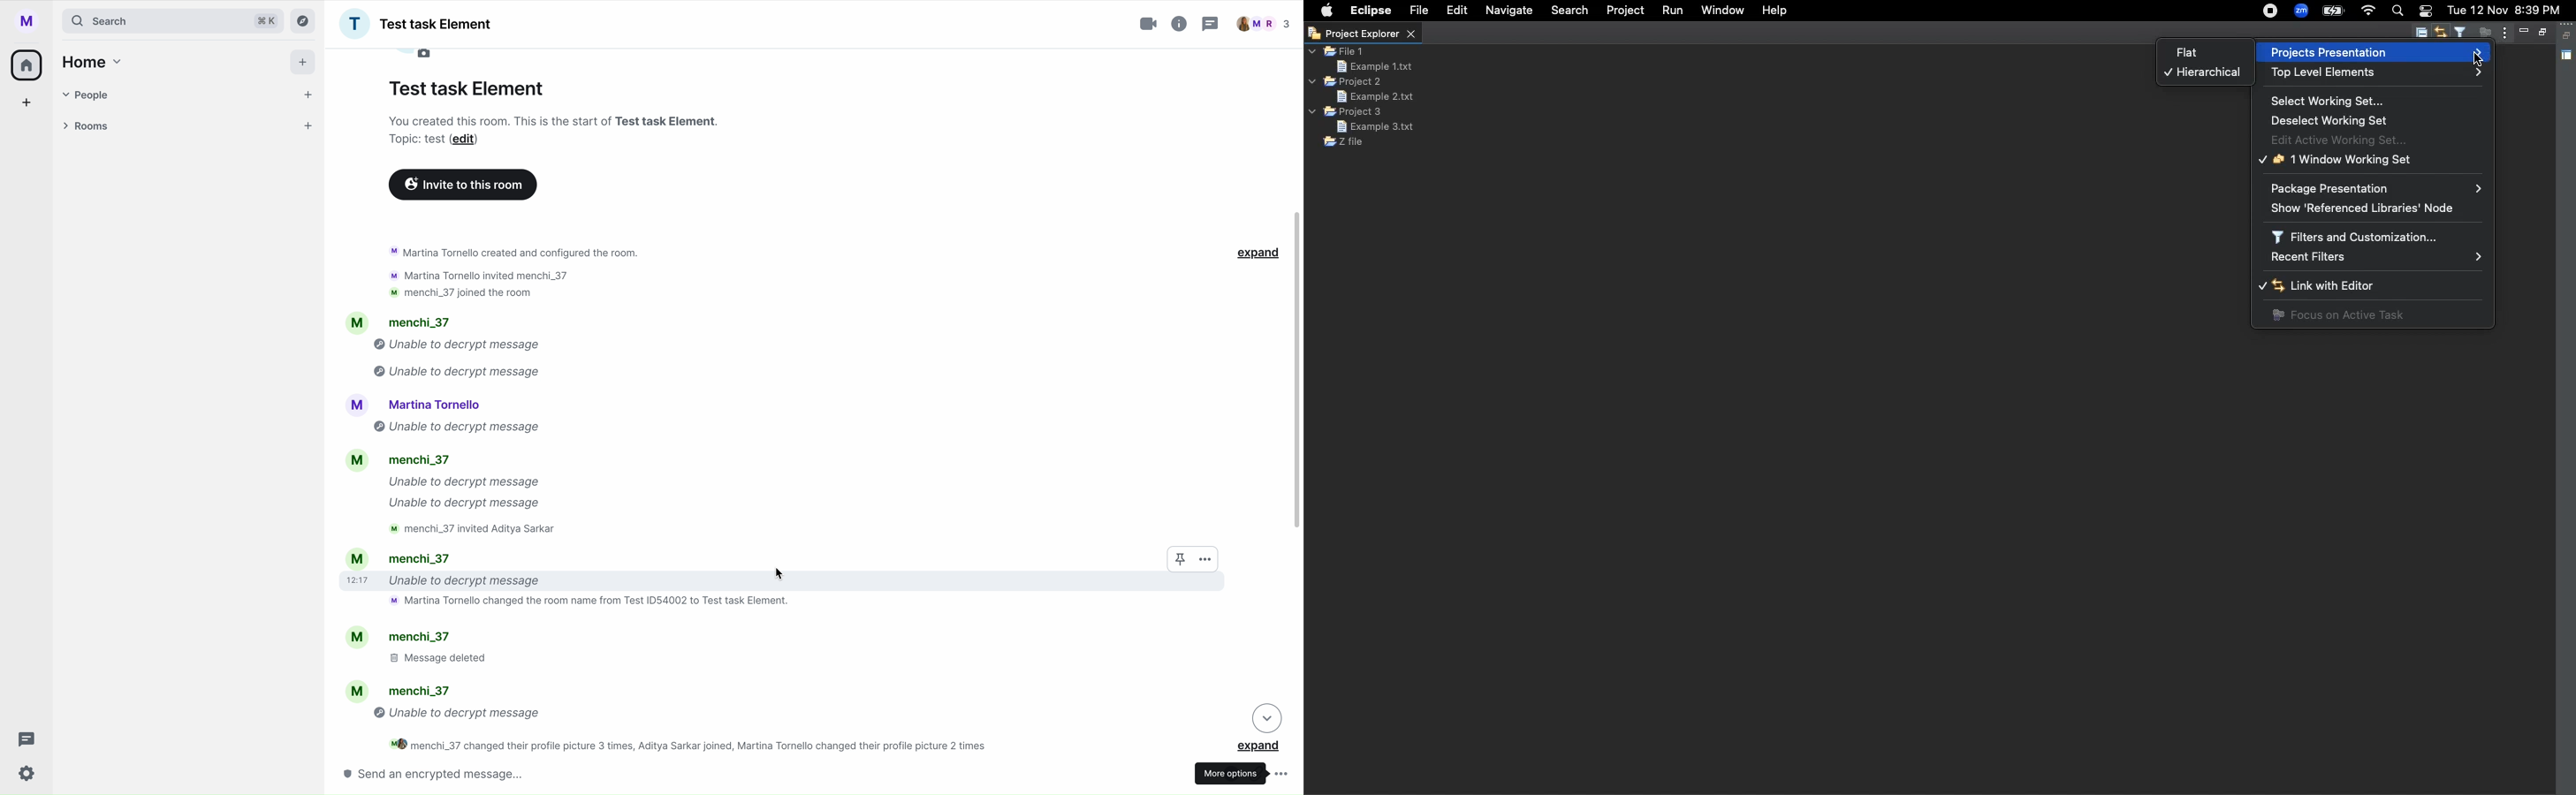  What do you see at coordinates (2338, 160) in the screenshot?
I see `1 window working set` at bounding box center [2338, 160].